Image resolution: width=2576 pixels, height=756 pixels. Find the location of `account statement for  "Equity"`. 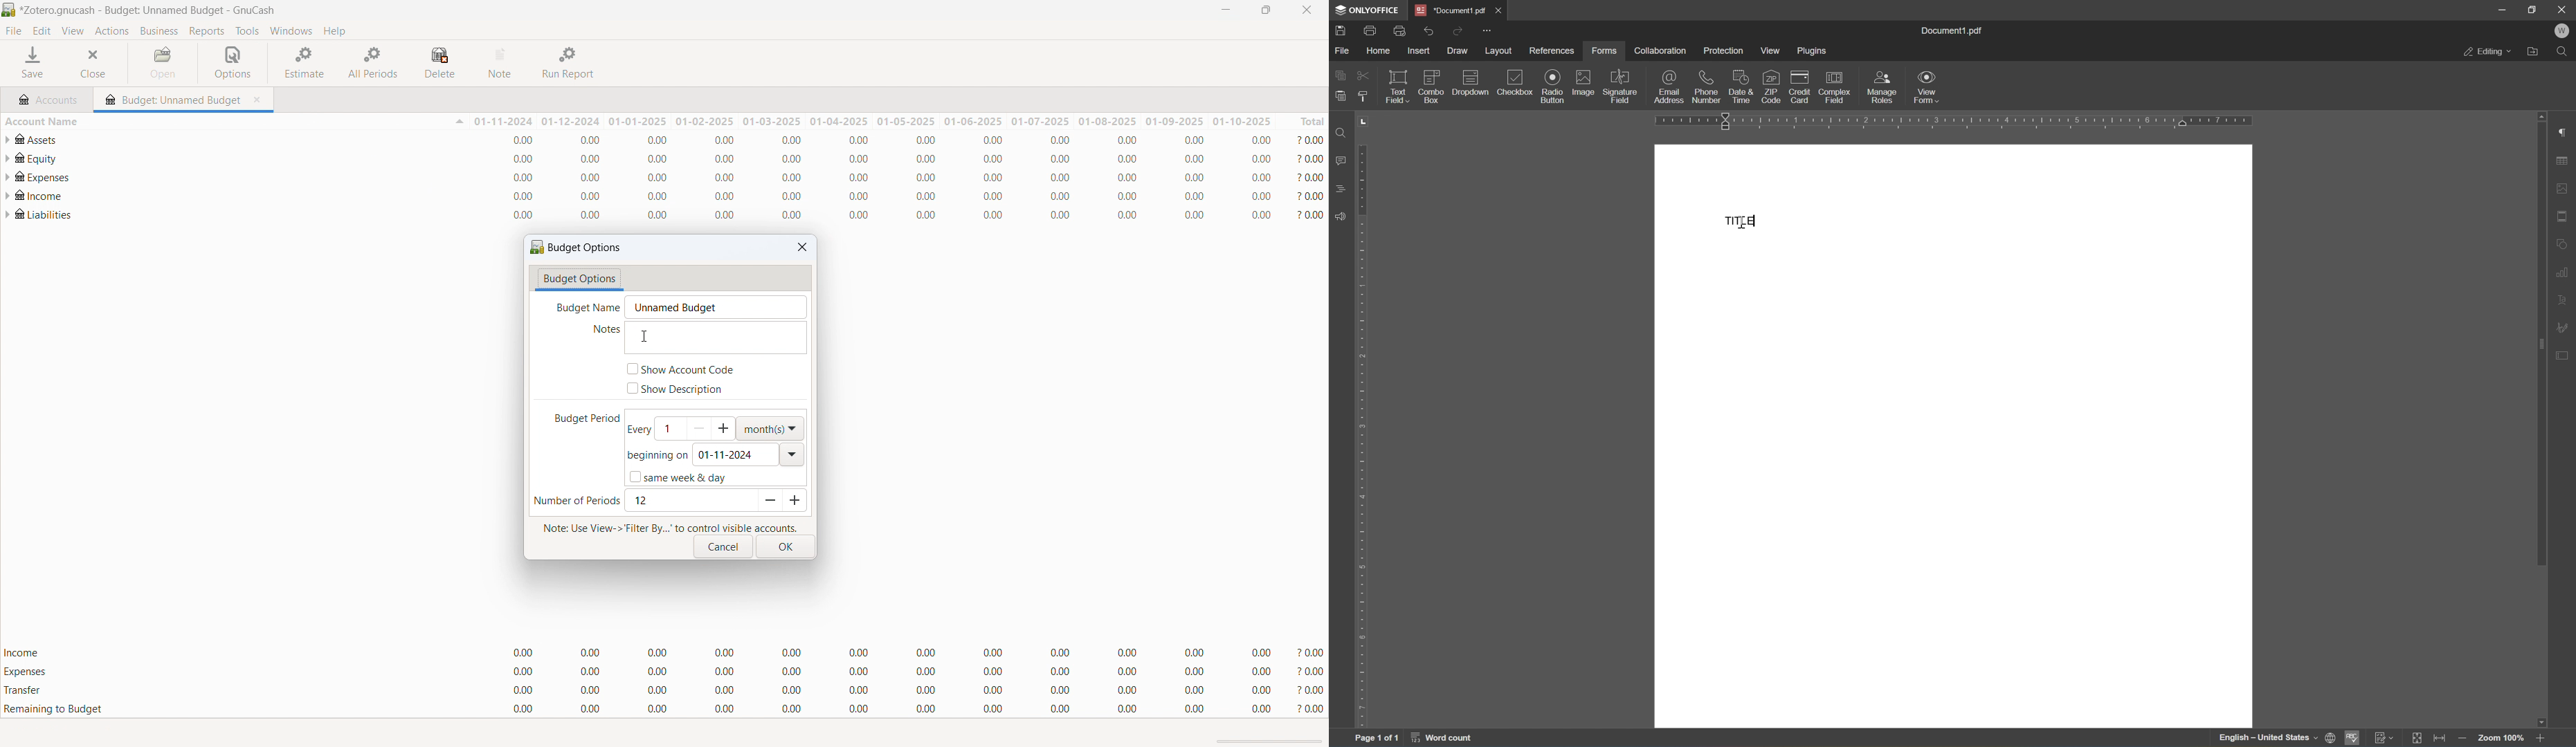

account statement for  "Equity" is located at coordinates (674, 159).